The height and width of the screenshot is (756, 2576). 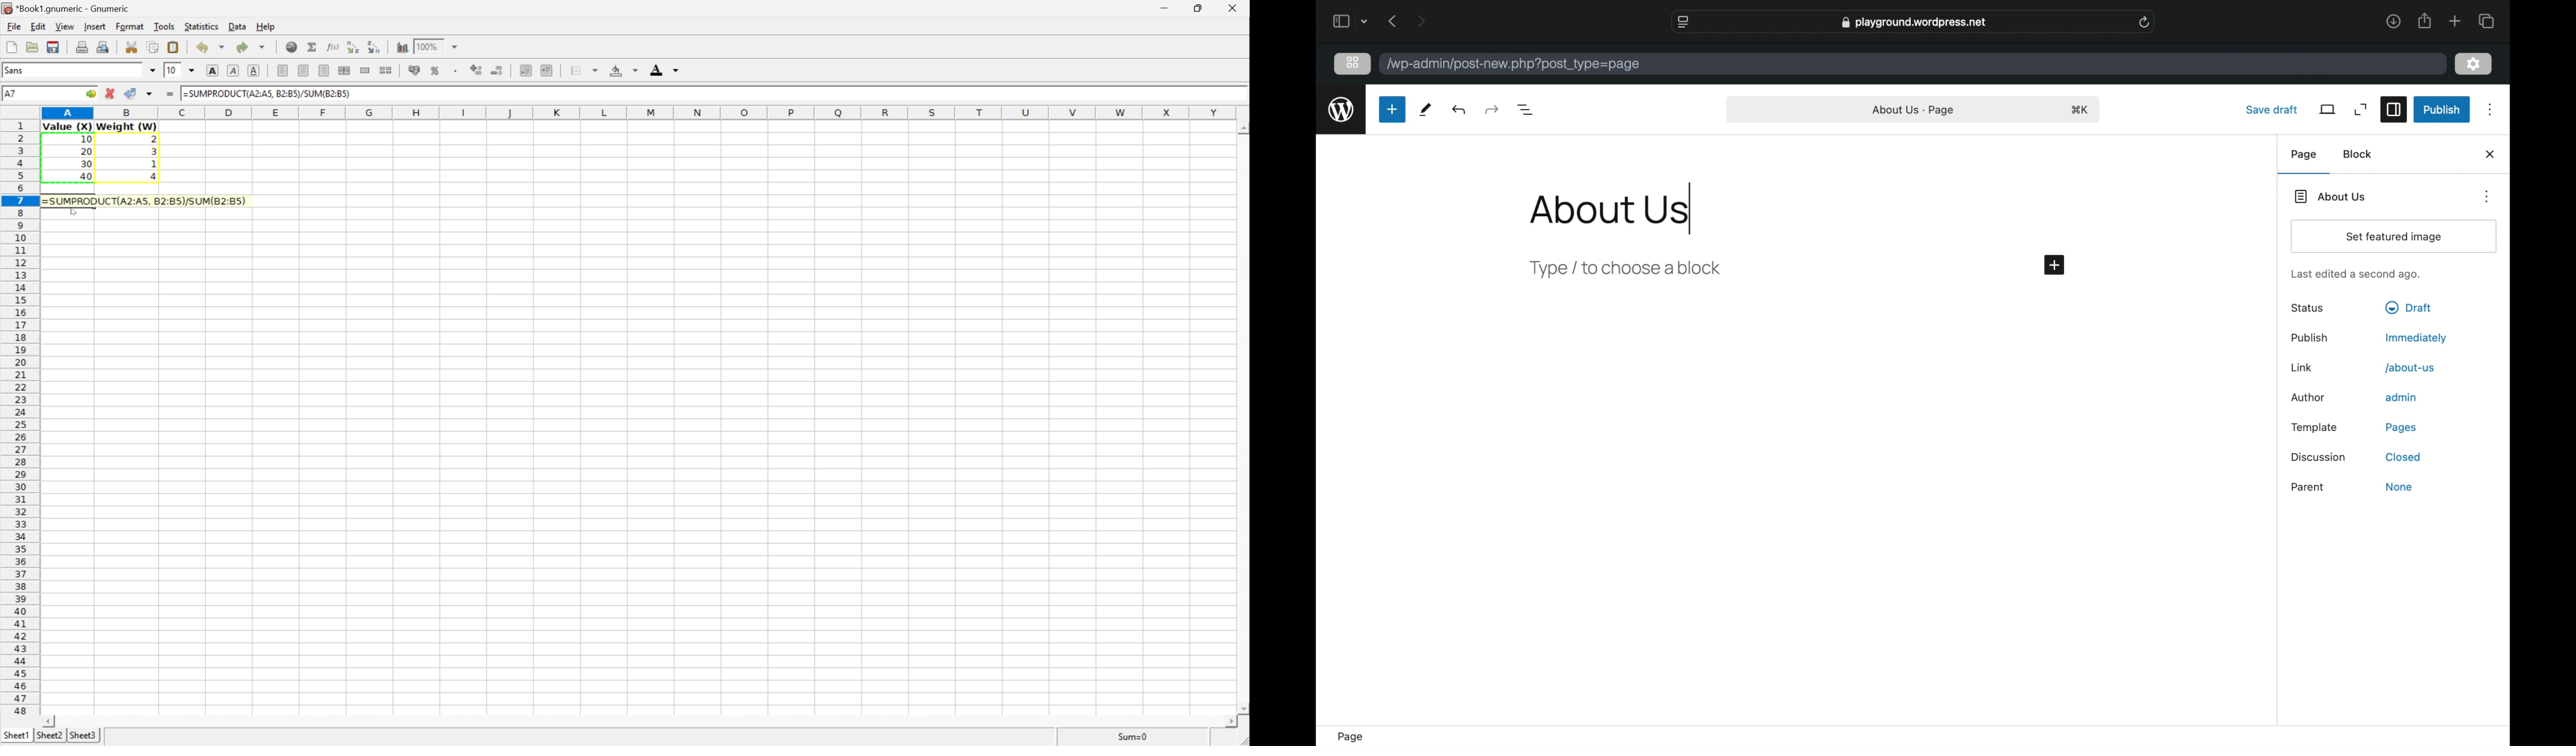 What do you see at coordinates (87, 176) in the screenshot?
I see `40` at bounding box center [87, 176].